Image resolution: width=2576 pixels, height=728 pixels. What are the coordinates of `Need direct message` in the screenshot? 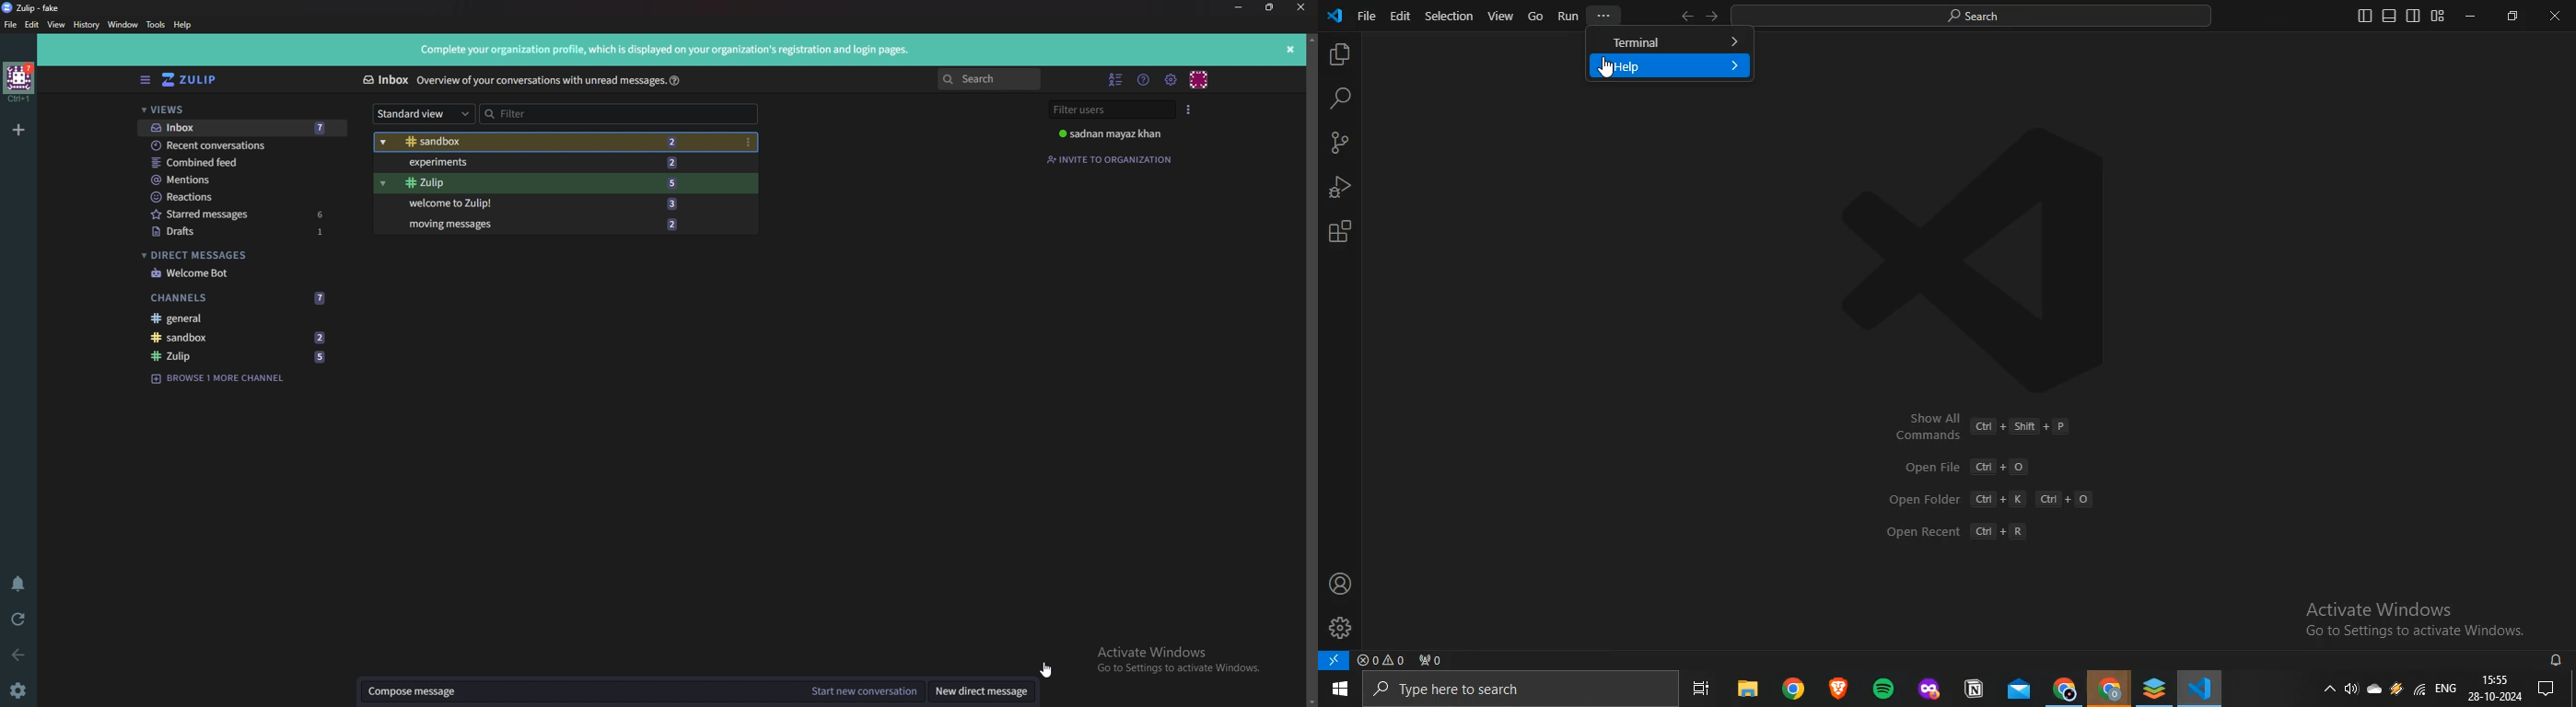 It's located at (981, 691).